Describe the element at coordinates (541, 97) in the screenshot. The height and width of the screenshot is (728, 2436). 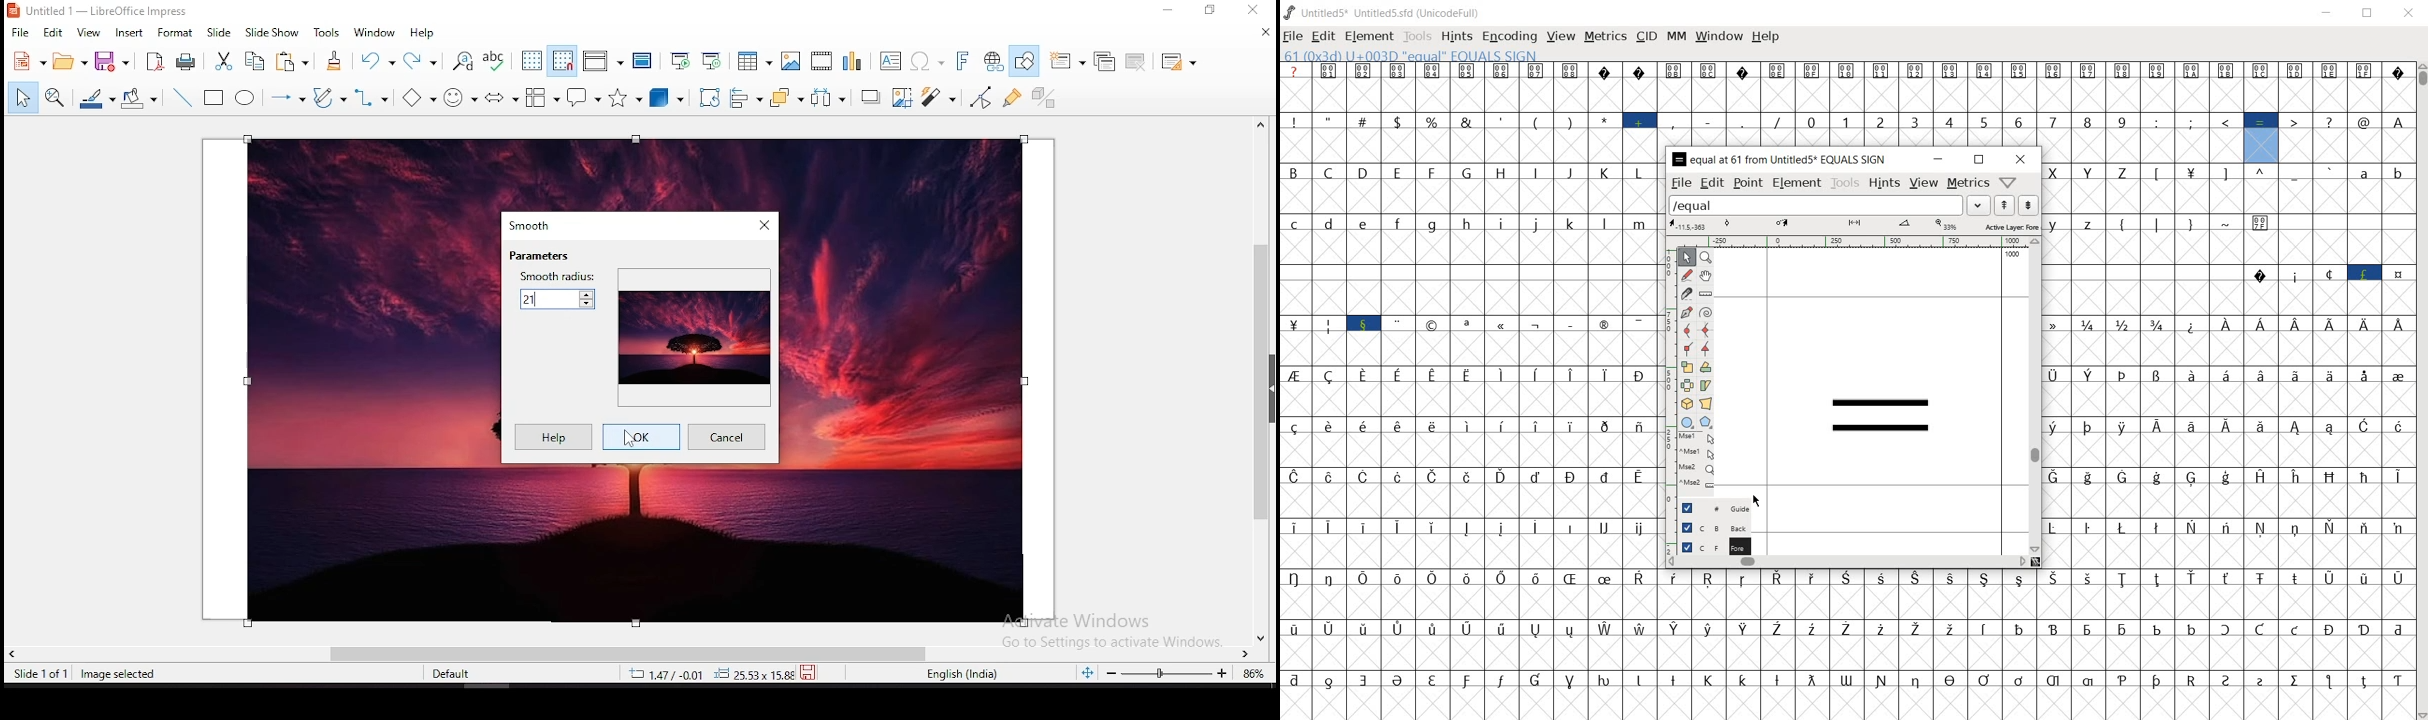
I see `flowchart` at that location.